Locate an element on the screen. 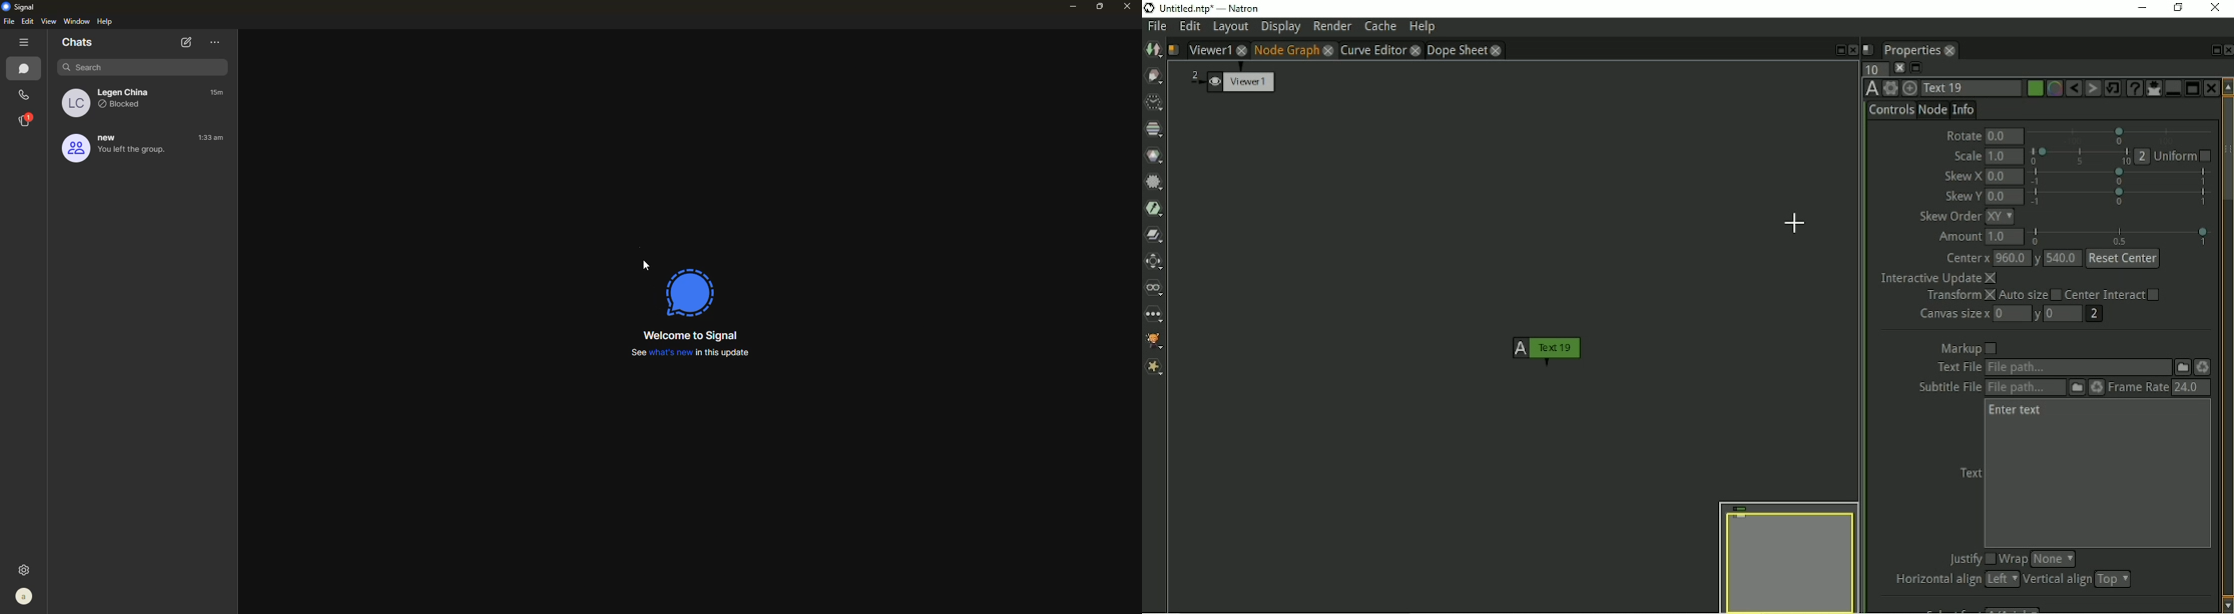 The width and height of the screenshot is (2240, 616). Filter is located at coordinates (1154, 183).